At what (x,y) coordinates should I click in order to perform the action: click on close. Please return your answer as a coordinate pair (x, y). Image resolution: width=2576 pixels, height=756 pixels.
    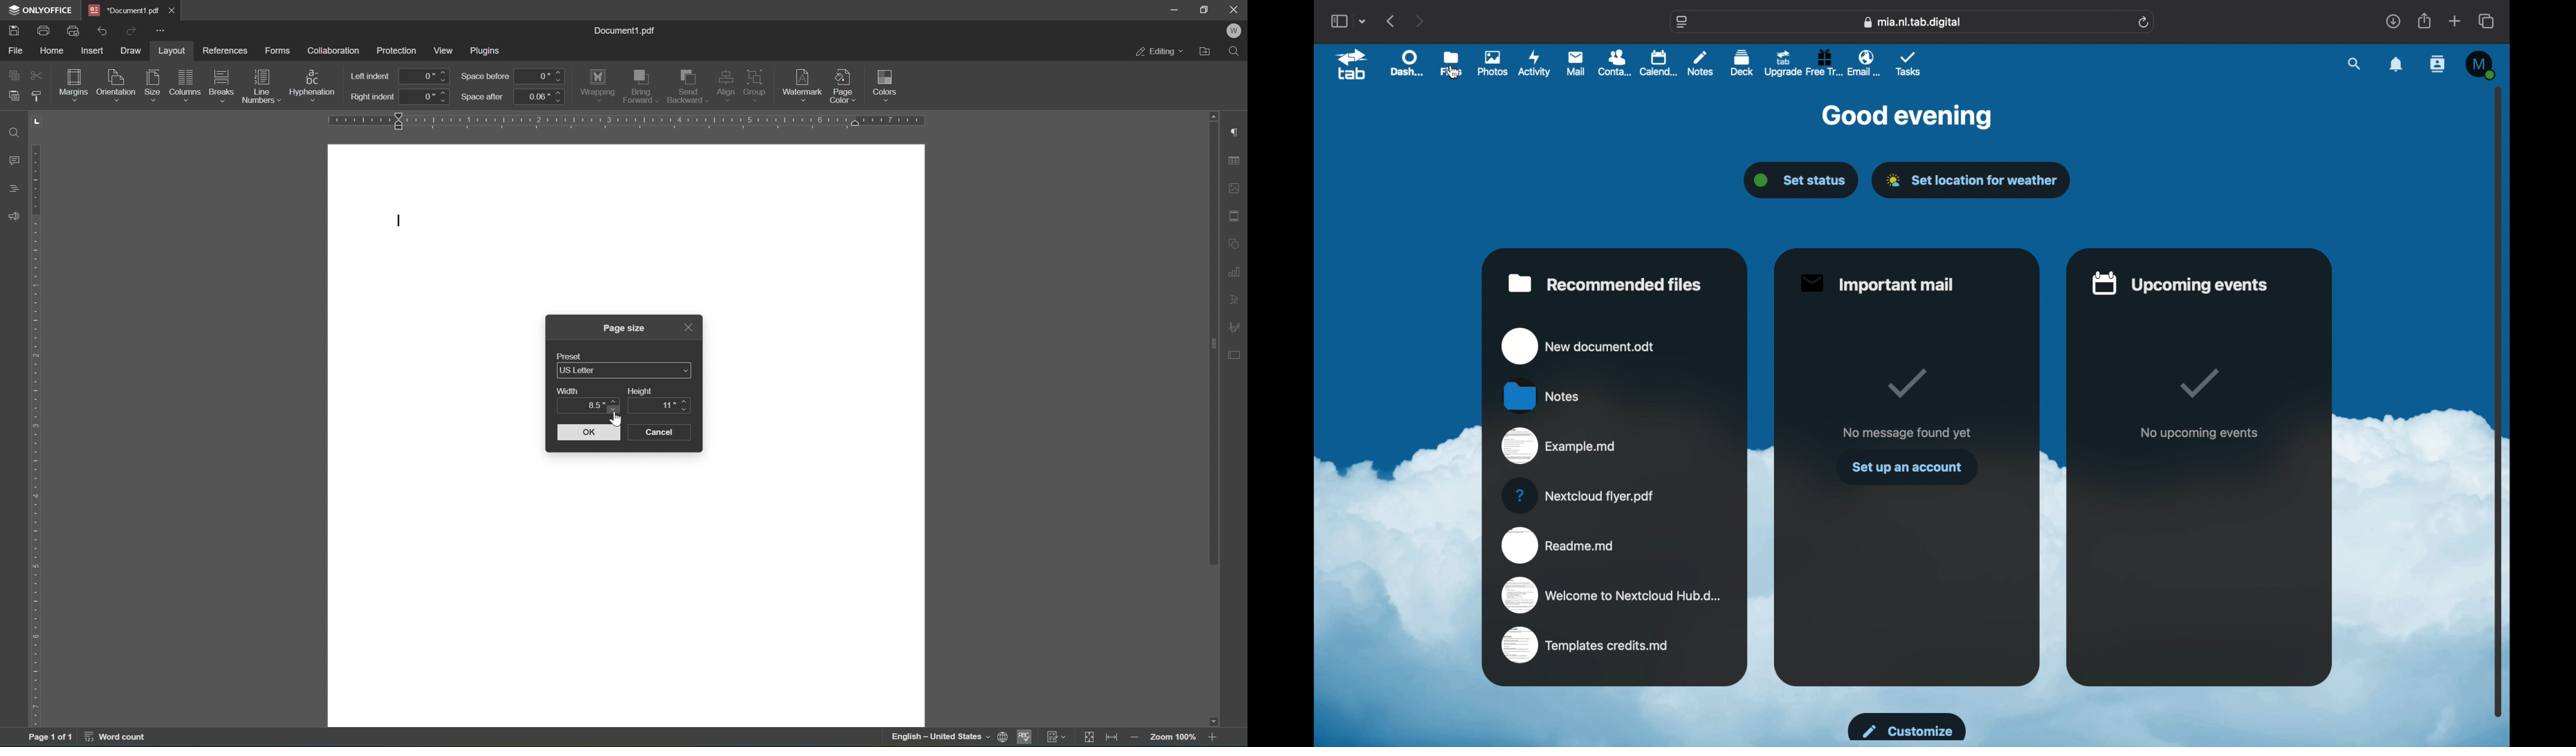
    Looking at the image, I should click on (1235, 9).